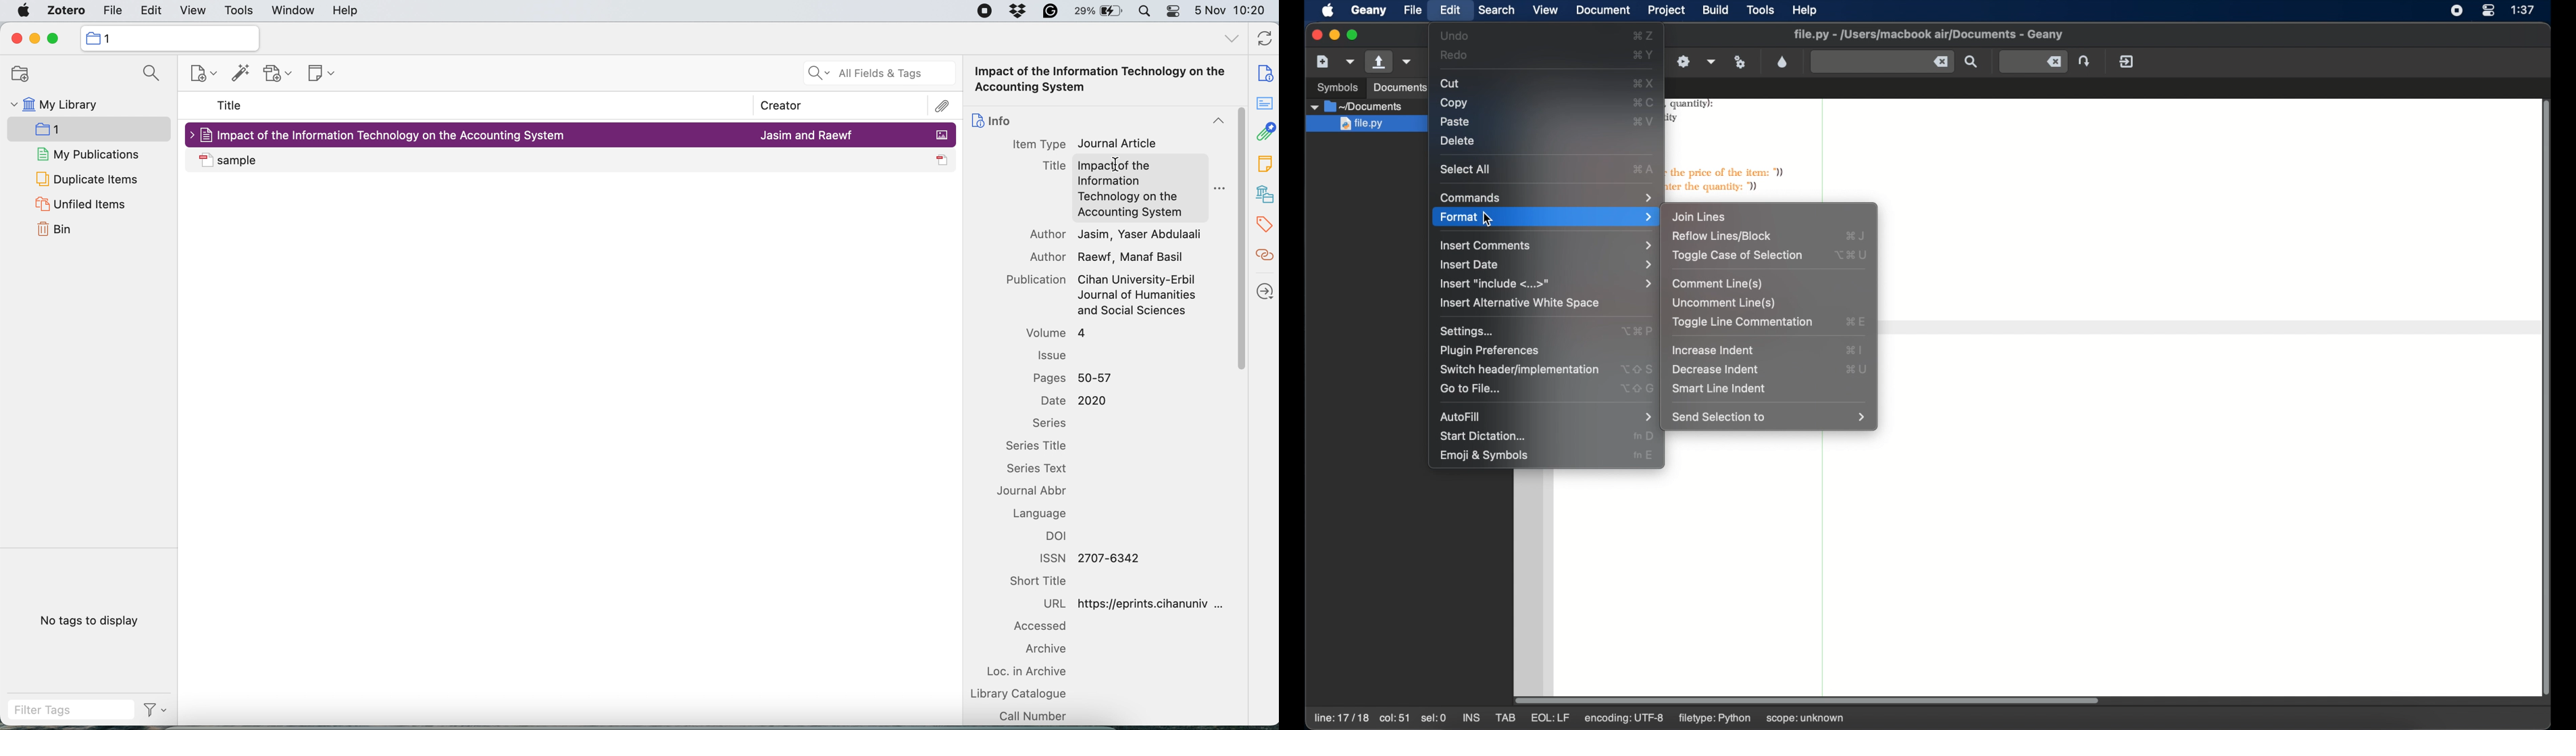 The width and height of the screenshot is (2576, 756). What do you see at coordinates (782, 105) in the screenshot?
I see `creator` at bounding box center [782, 105].